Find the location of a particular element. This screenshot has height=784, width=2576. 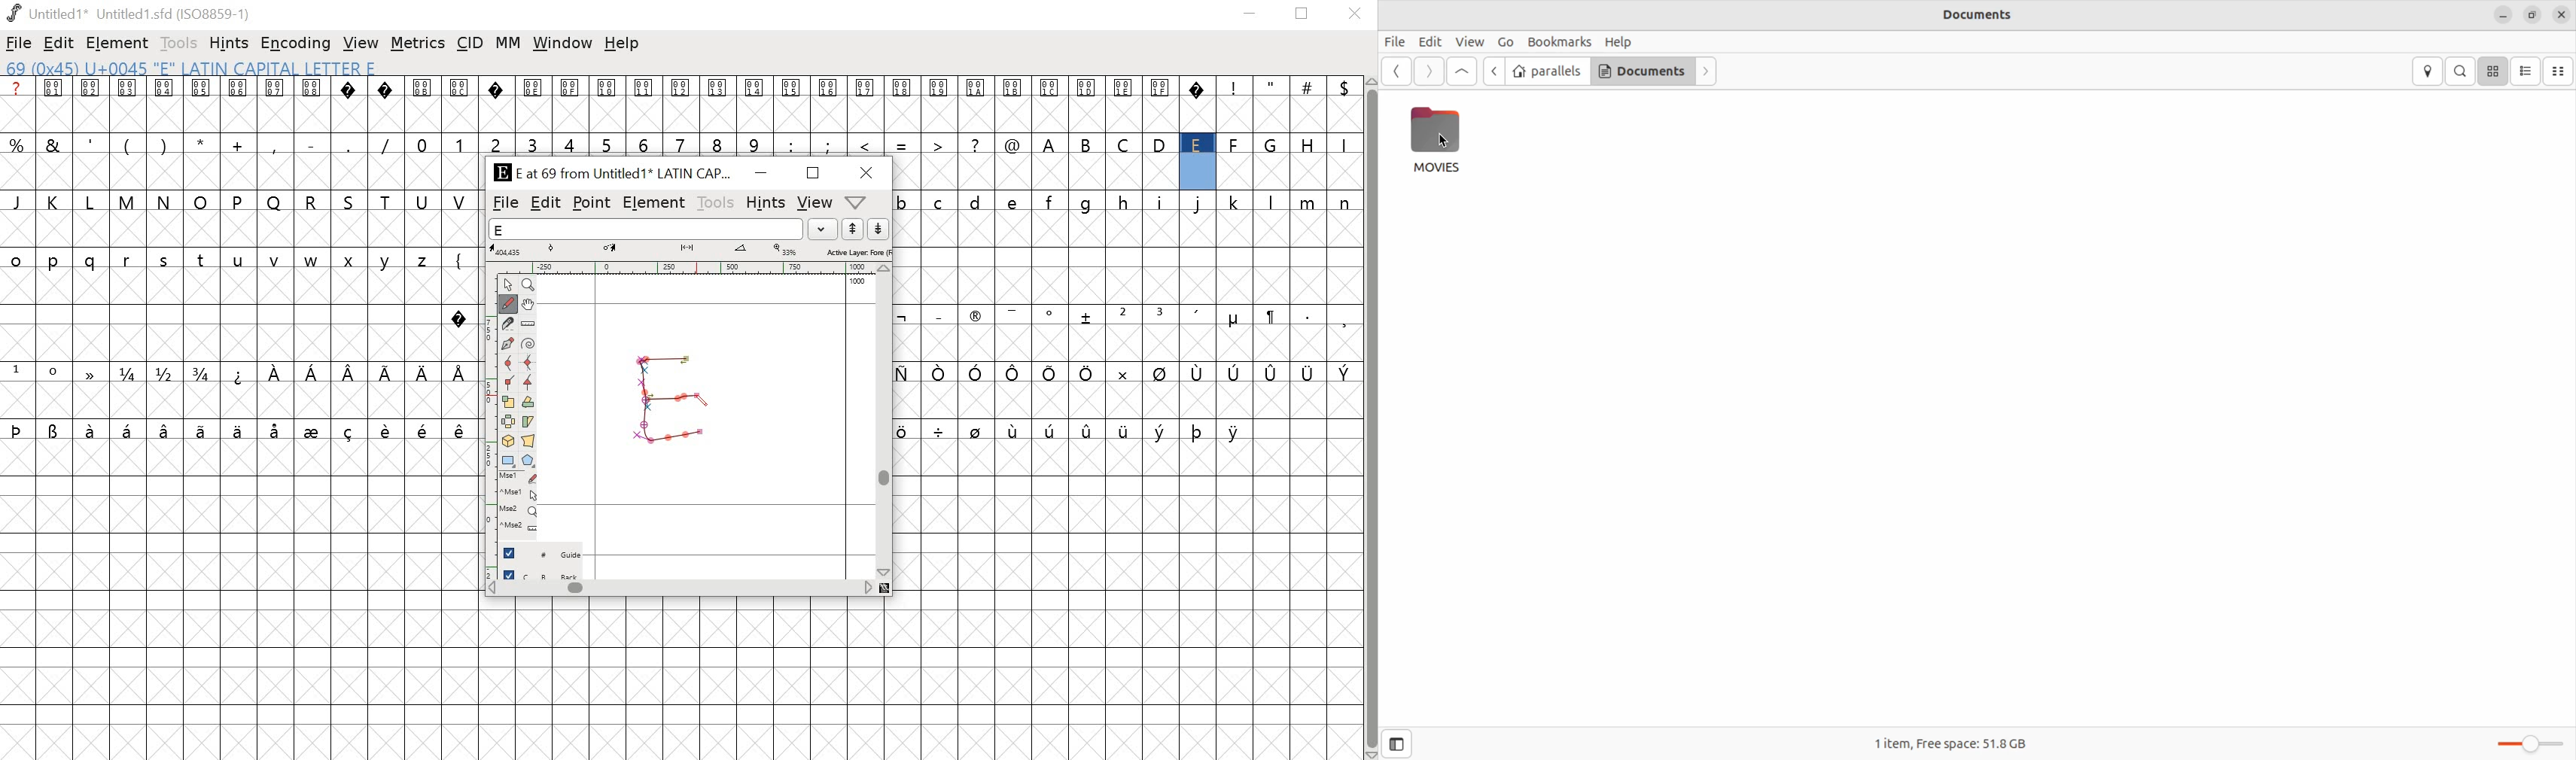

Skew is located at coordinates (530, 421).